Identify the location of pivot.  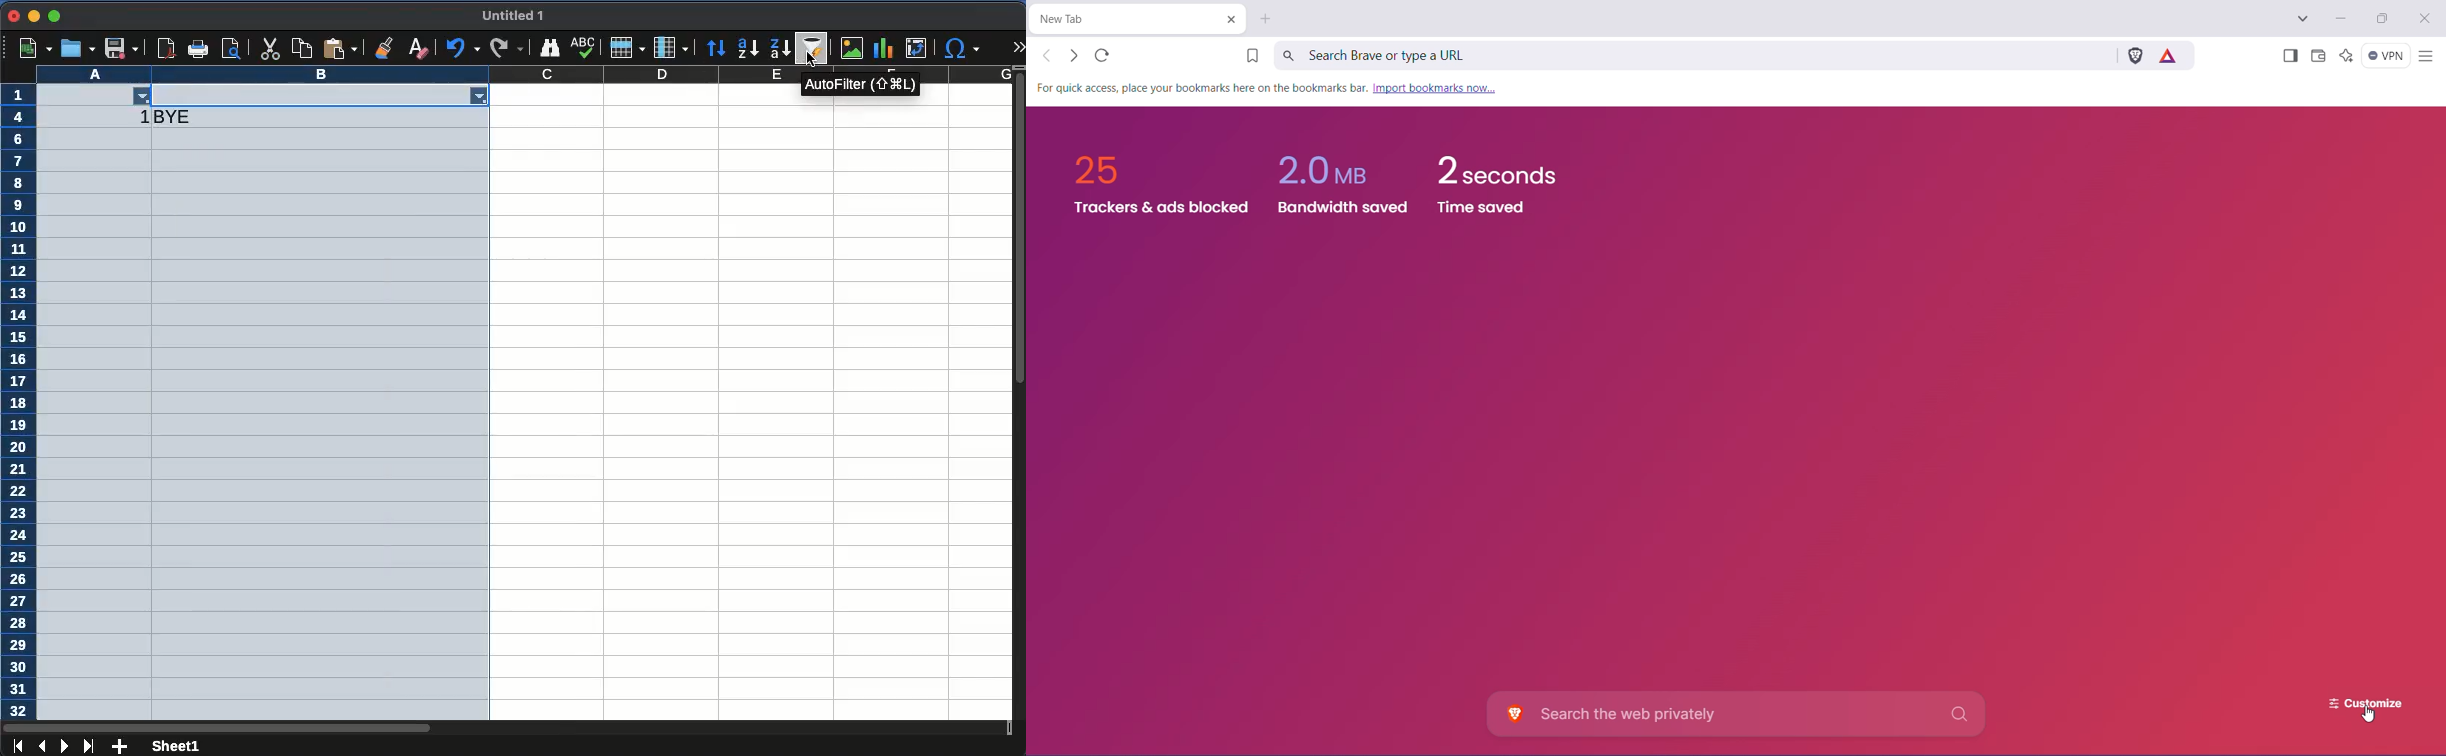
(915, 48).